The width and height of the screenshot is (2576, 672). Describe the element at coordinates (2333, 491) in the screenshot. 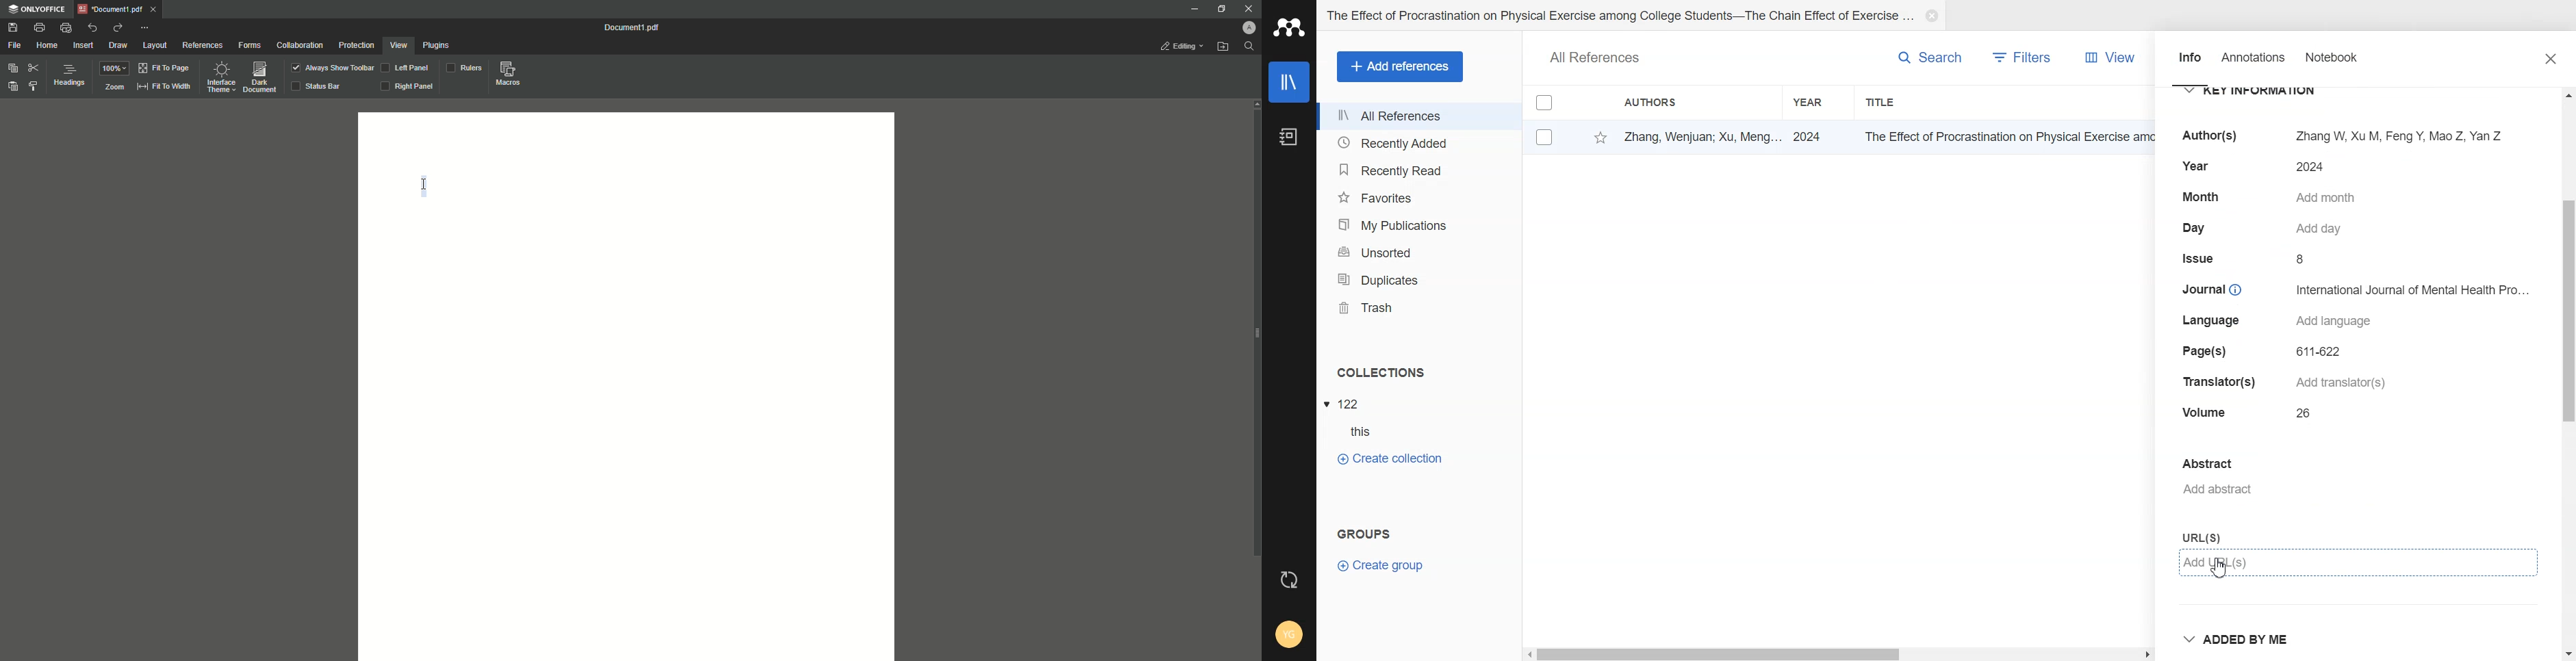

I see `Add Abstract` at that location.